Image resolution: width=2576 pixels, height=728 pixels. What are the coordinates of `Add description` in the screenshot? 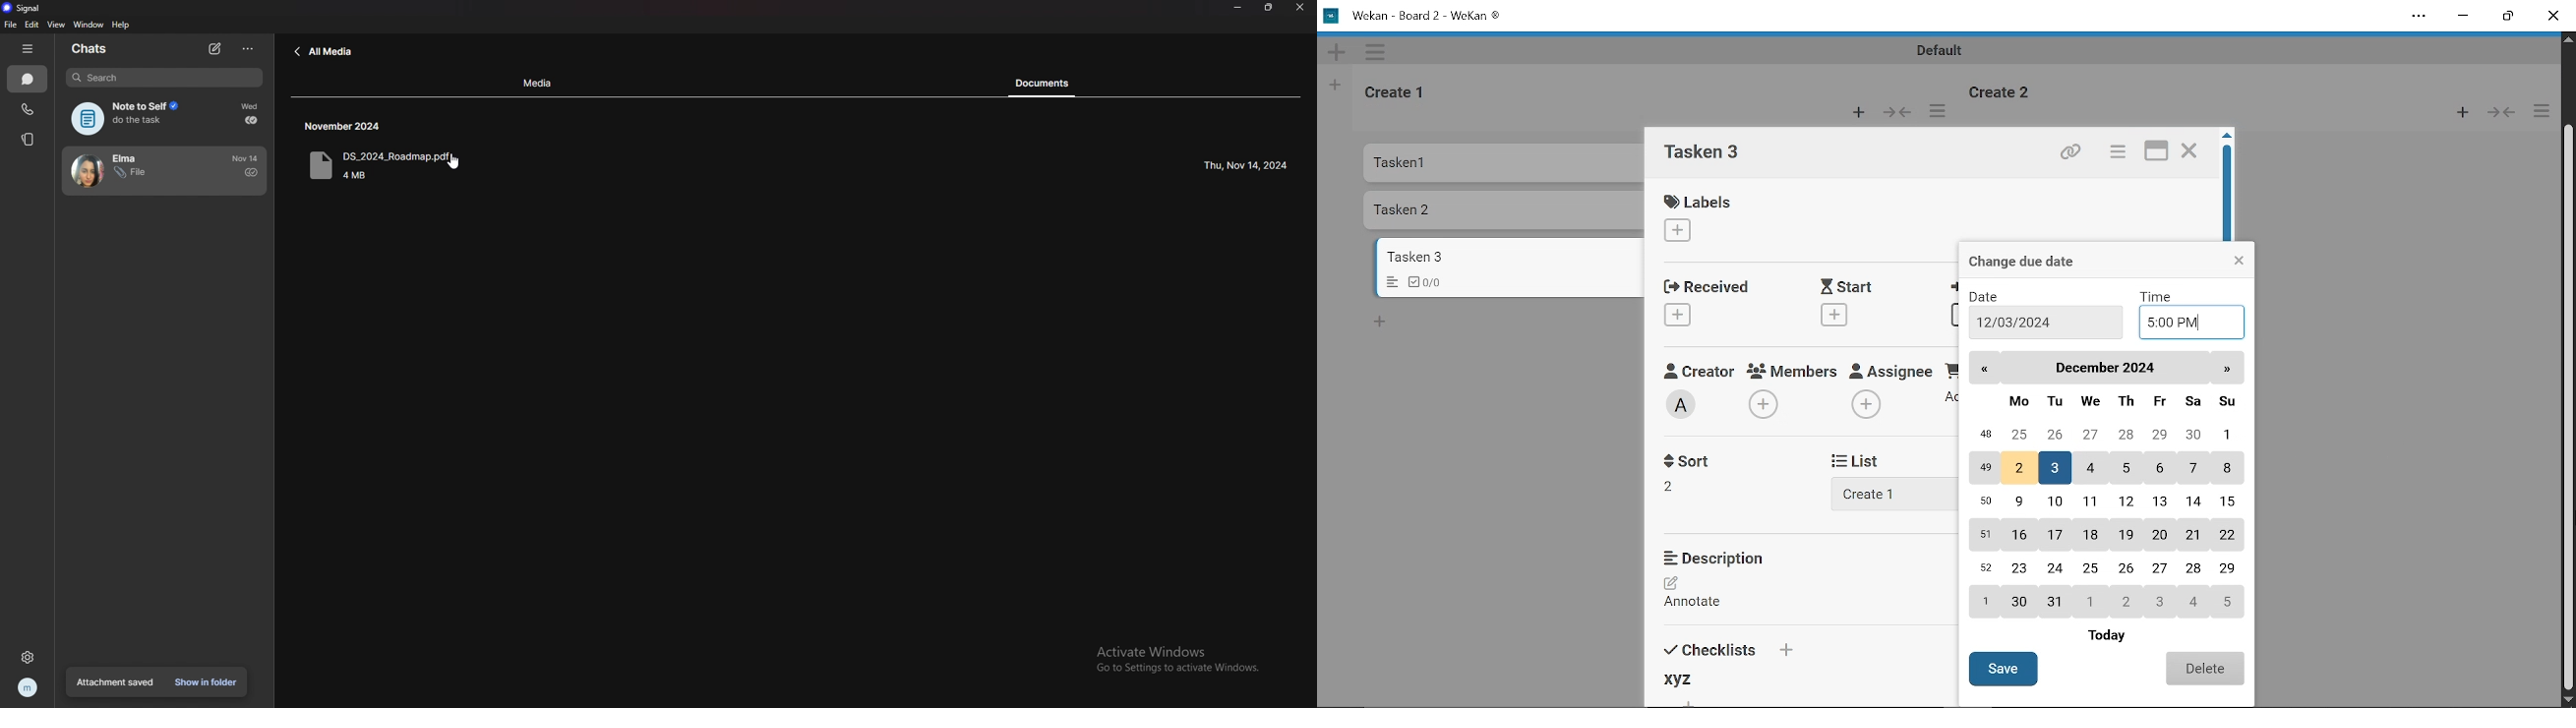 It's located at (1703, 595).